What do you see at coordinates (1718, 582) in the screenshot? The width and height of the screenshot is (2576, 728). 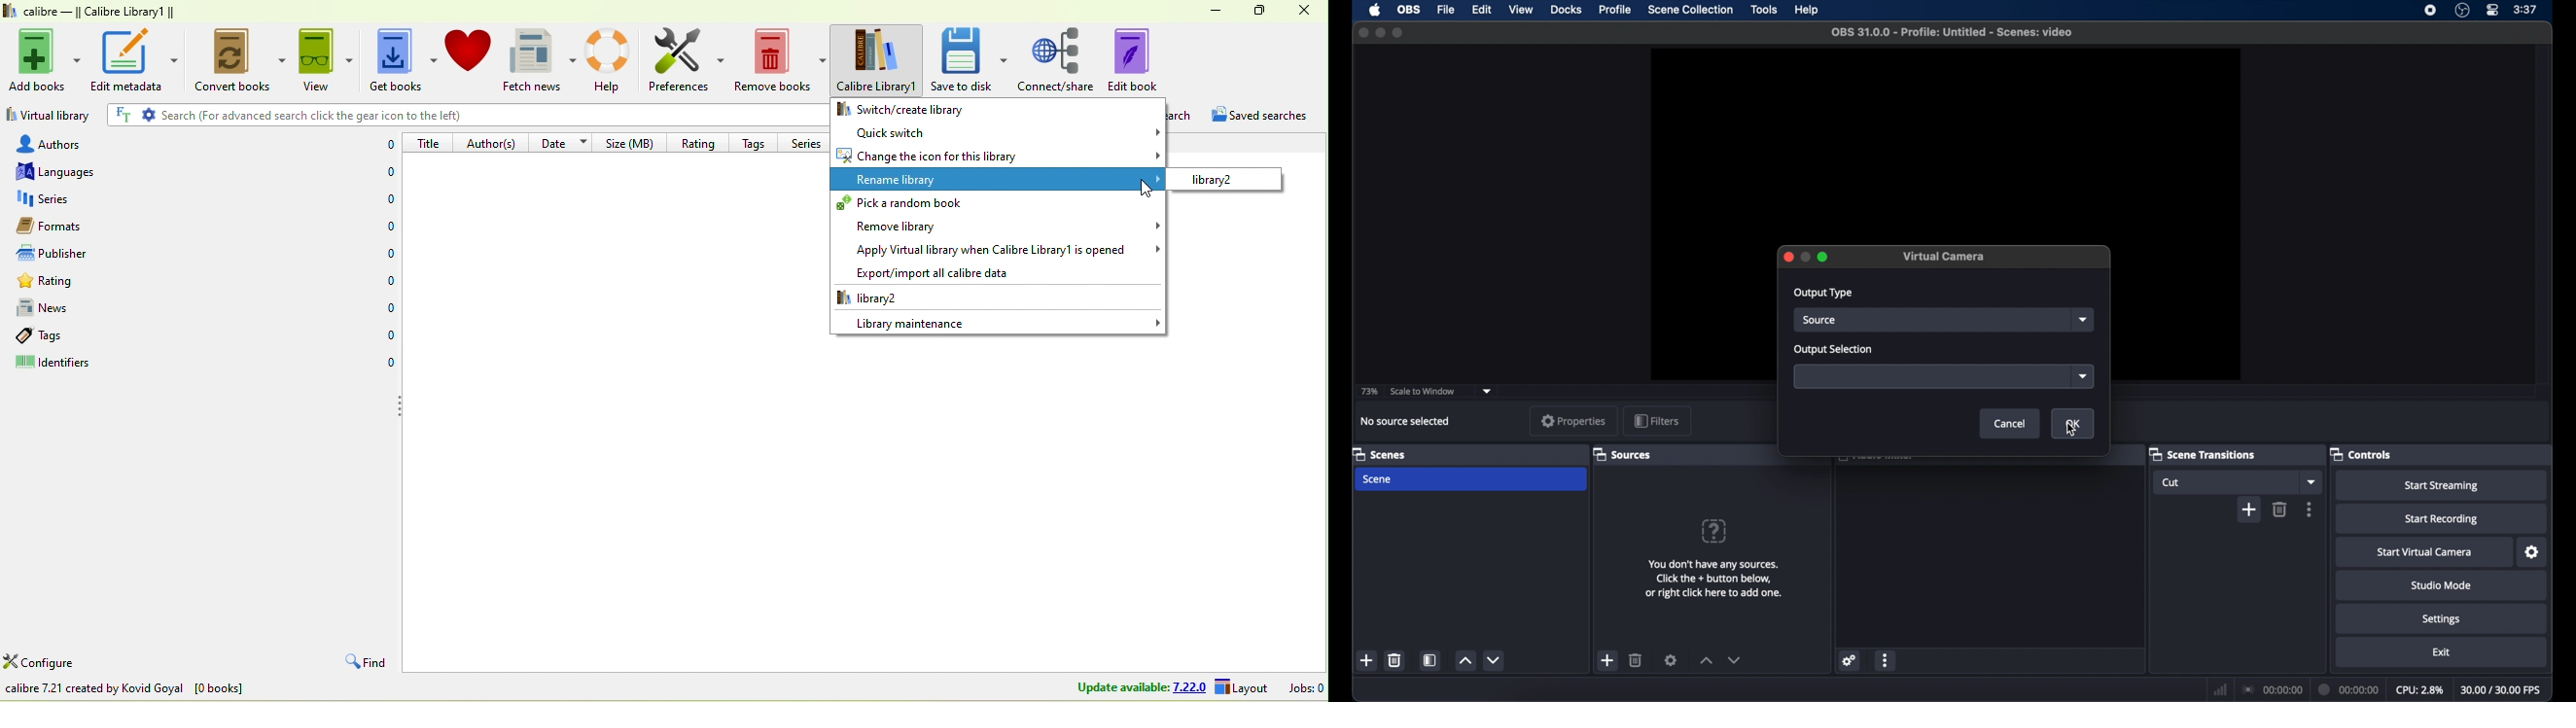 I see `You don't have any sources.
Click the + button below,
or right click here to add one.` at bounding box center [1718, 582].